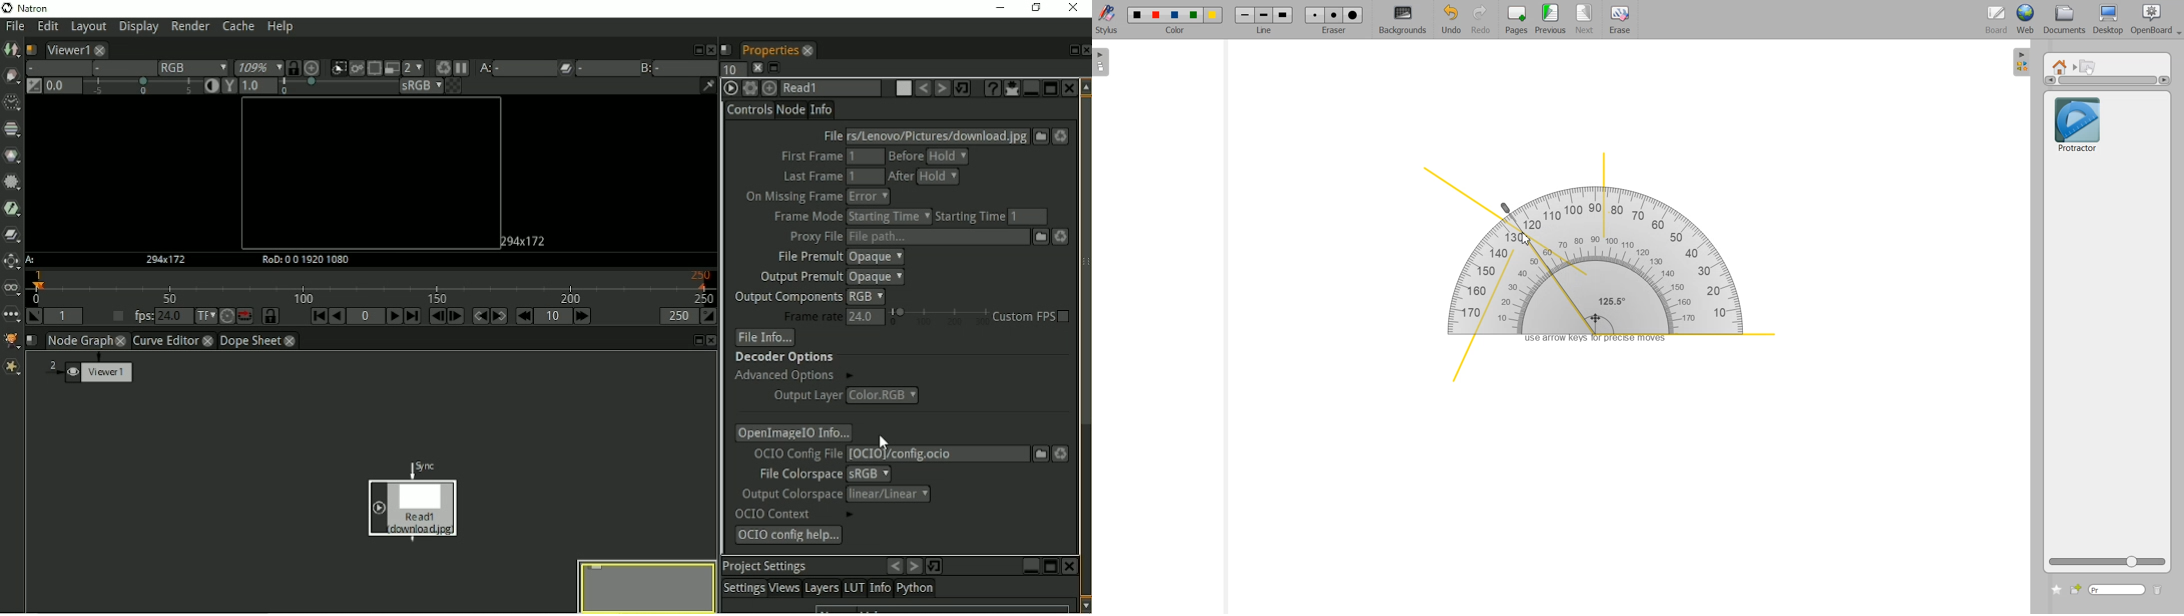 The width and height of the screenshot is (2184, 616). What do you see at coordinates (1177, 11) in the screenshot?
I see `Color` at bounding box center [1177, 11].